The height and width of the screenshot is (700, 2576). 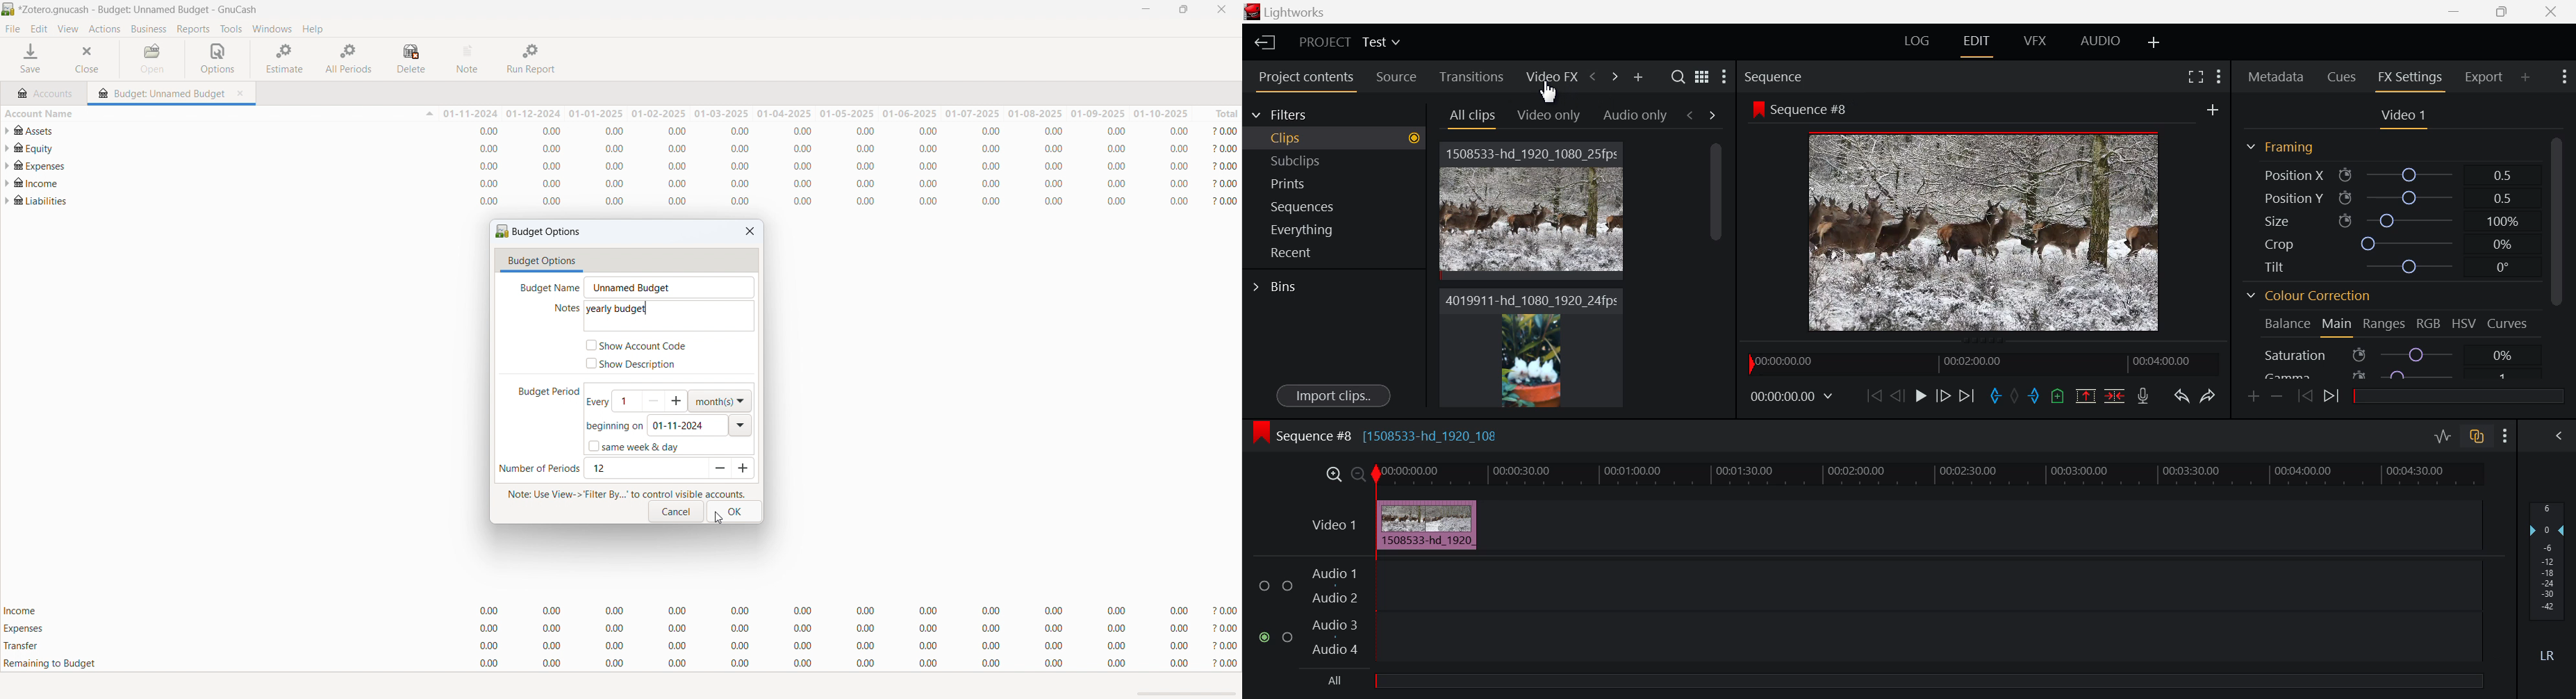 I want to click on Income totals, so click(x=621, y=612).